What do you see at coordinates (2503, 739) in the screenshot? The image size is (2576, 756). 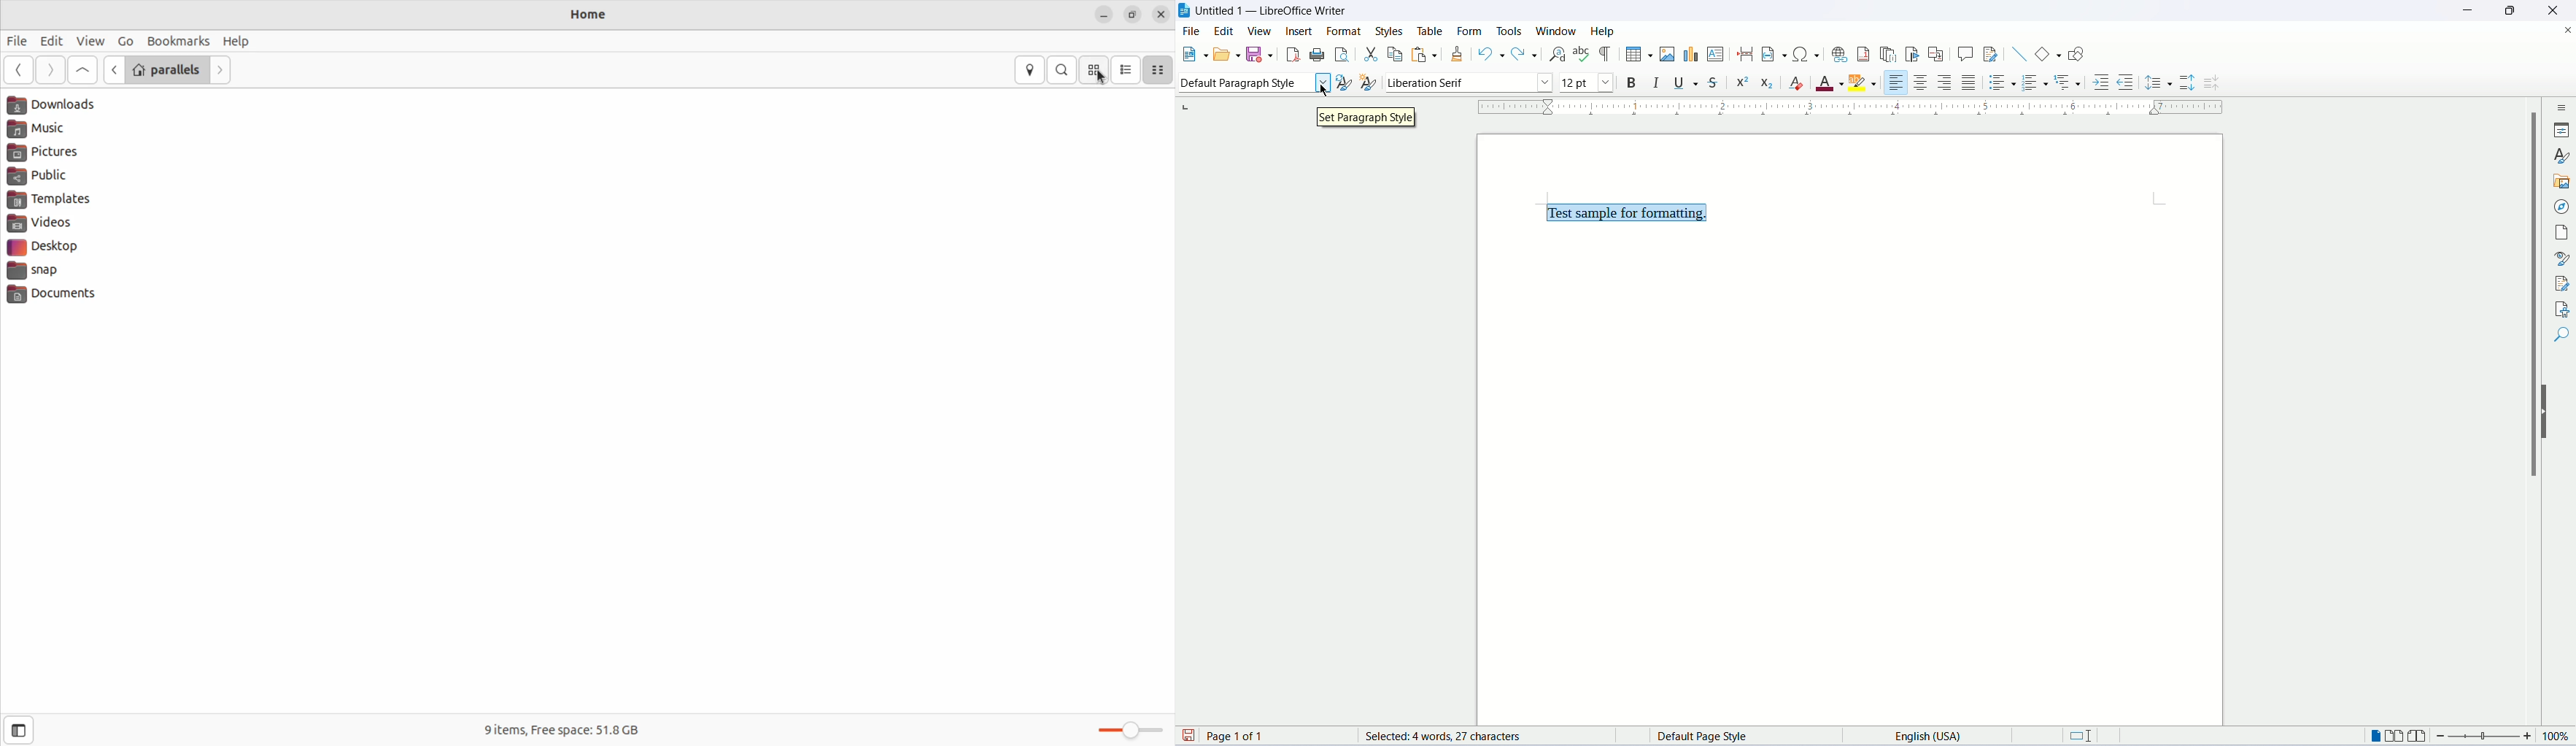 I see `zoom factor` at bounding box center [2503, 739].